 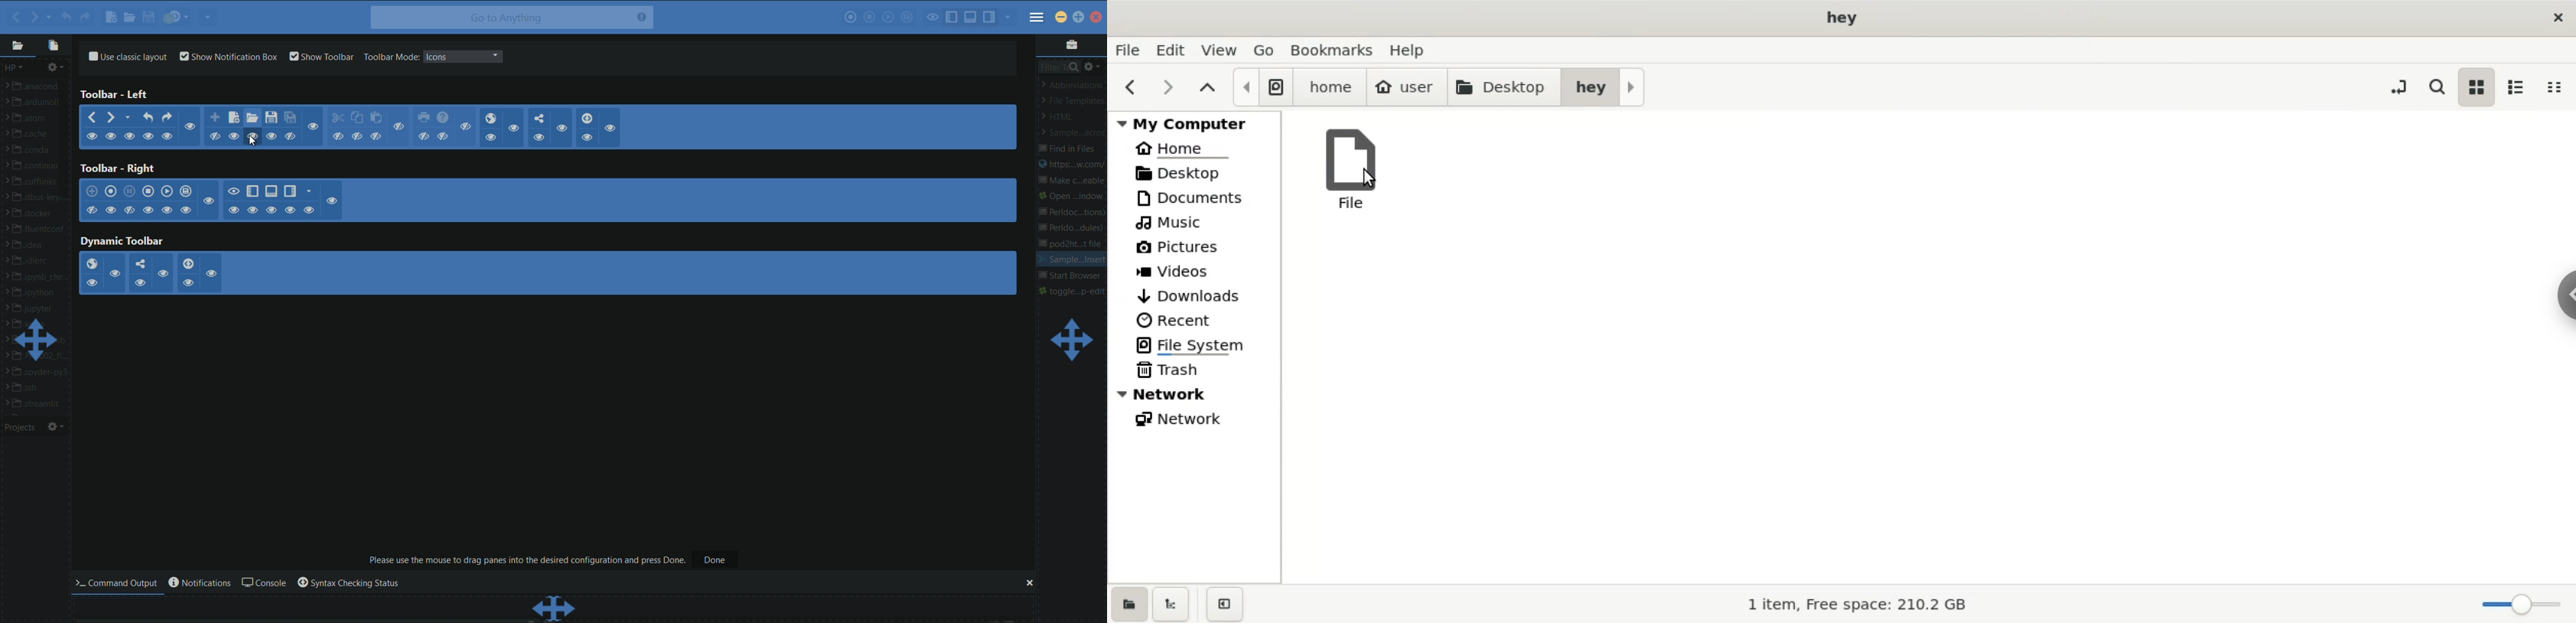 I want to click on save macro to toolbox, so click(x=186, y=192).